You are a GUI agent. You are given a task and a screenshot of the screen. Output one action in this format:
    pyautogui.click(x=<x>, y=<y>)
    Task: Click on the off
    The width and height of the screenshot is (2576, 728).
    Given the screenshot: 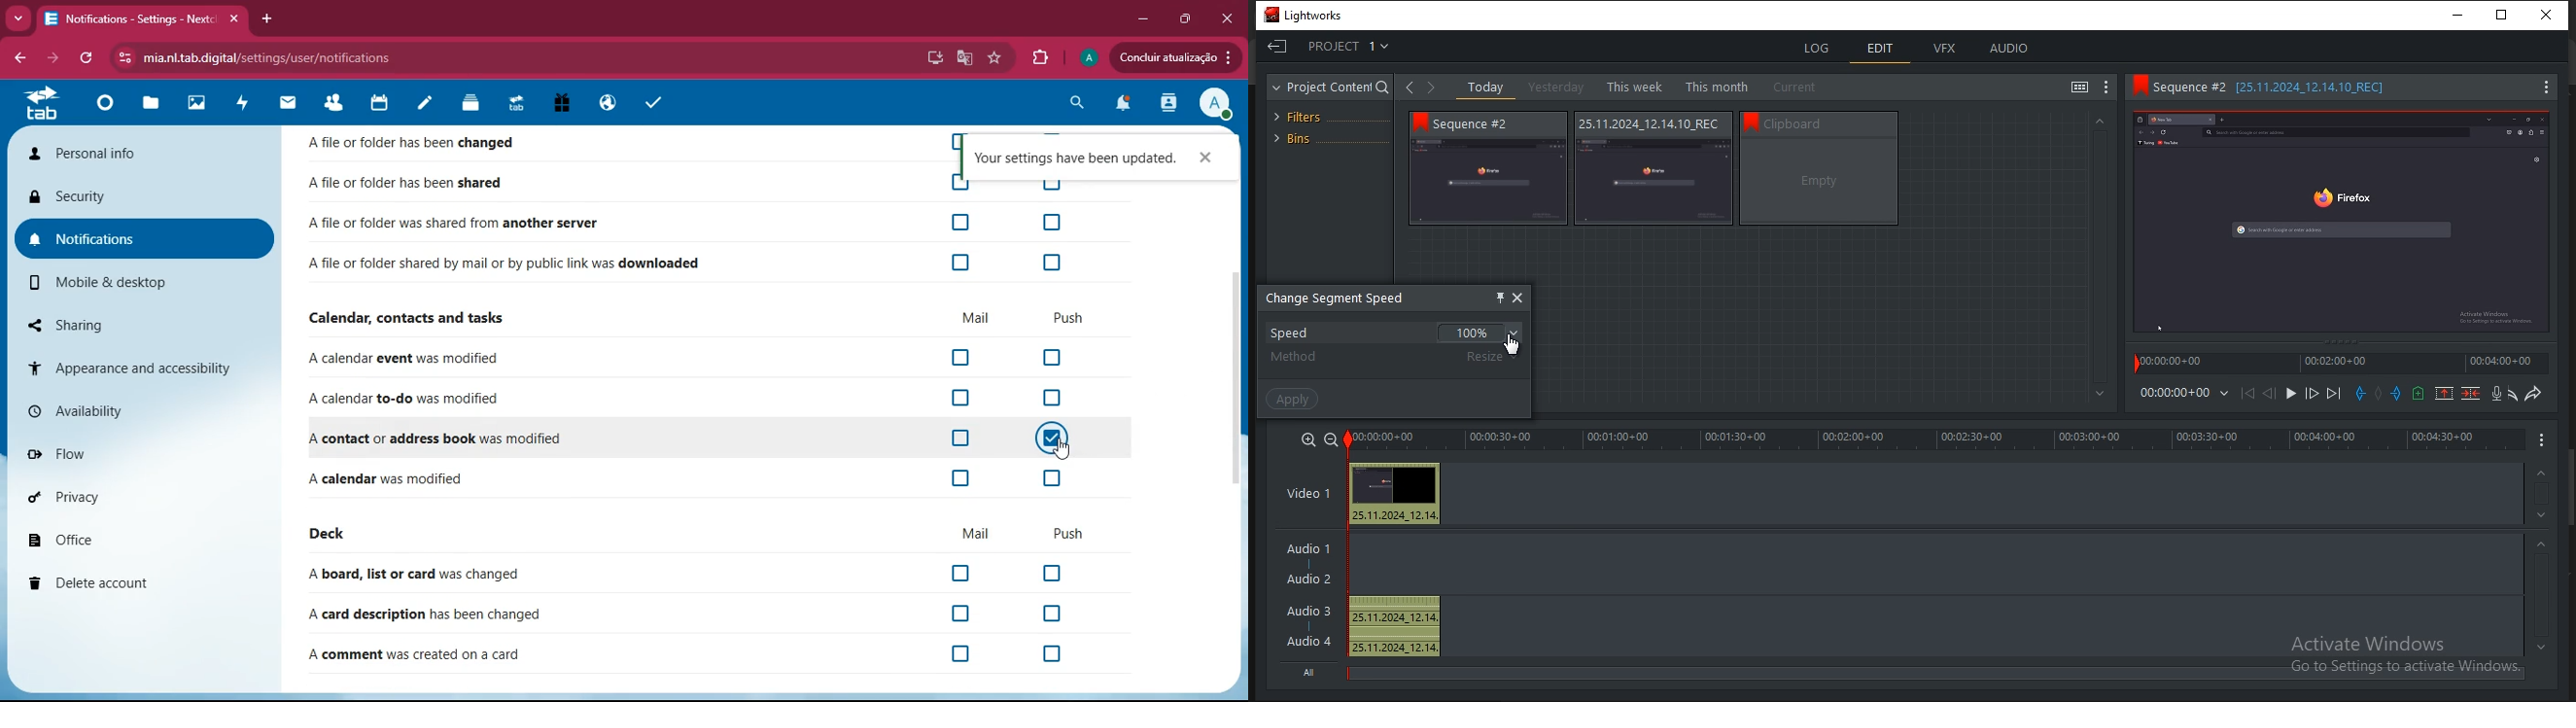 What is the action you would take?
    pyautogui.click(x=961, y=611)
    